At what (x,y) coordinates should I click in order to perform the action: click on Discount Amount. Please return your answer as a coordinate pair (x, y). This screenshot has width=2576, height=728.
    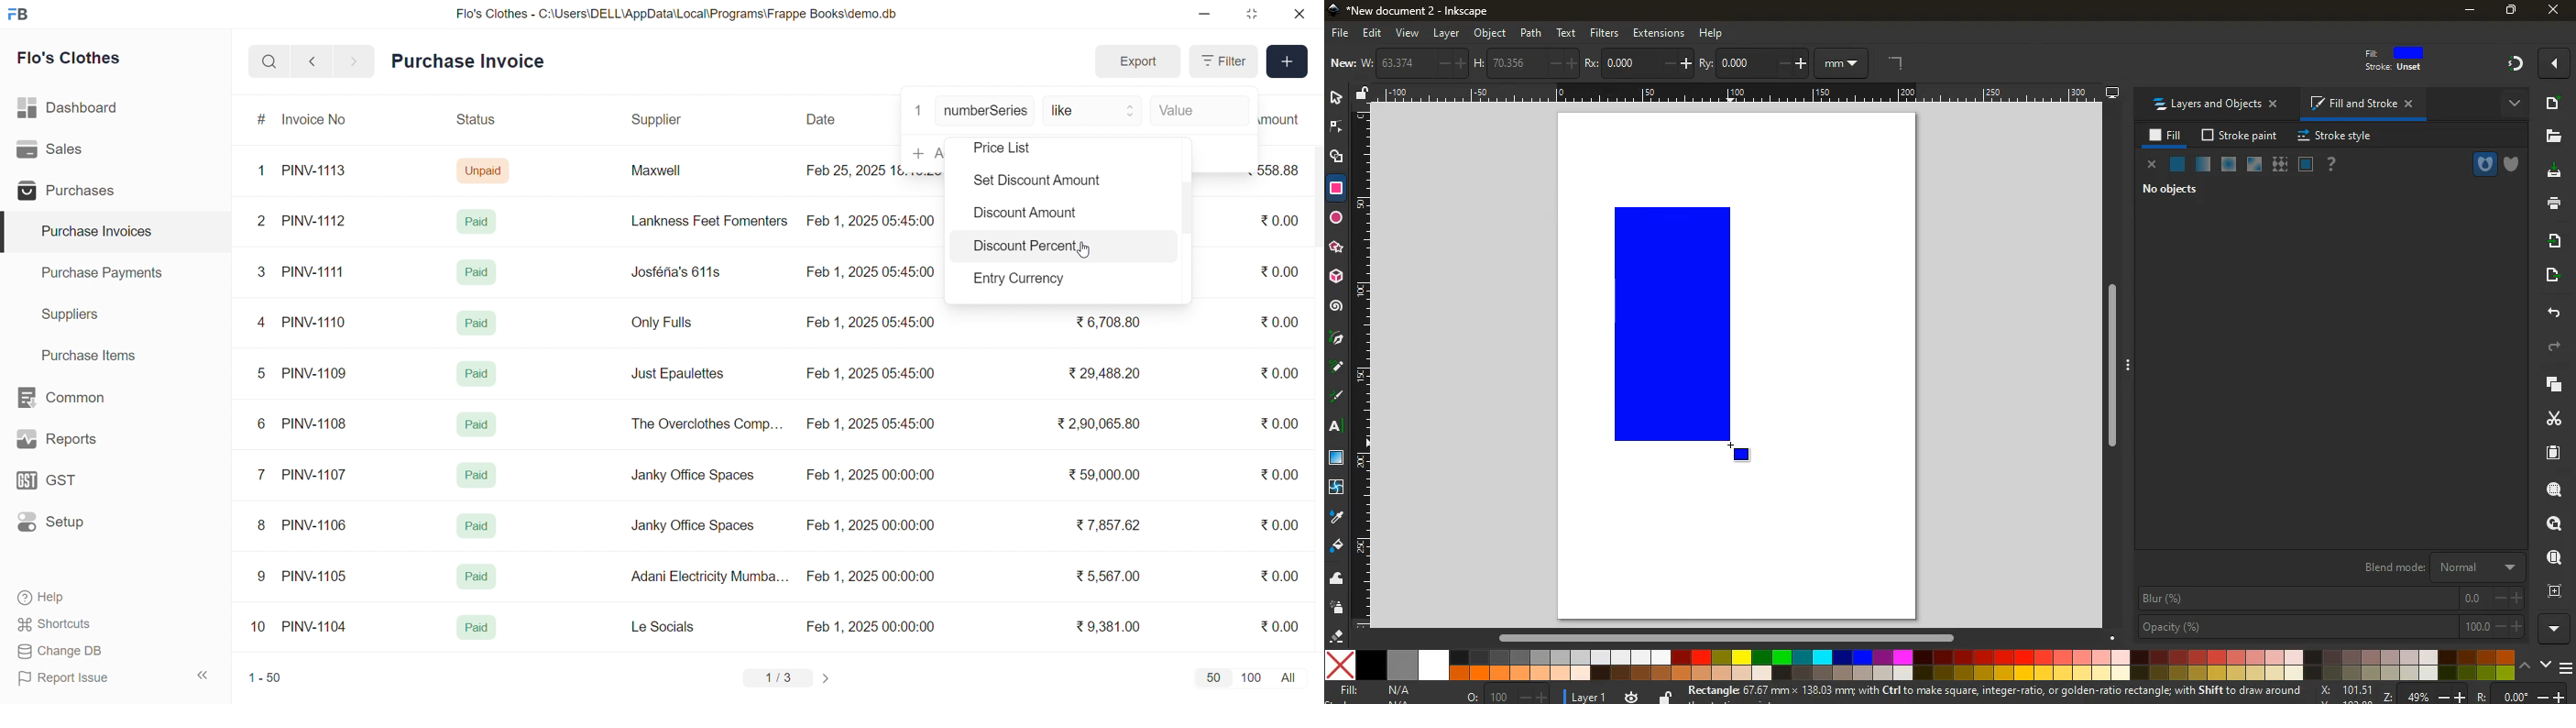
    Looking at the image, I should click on (1023, 216).